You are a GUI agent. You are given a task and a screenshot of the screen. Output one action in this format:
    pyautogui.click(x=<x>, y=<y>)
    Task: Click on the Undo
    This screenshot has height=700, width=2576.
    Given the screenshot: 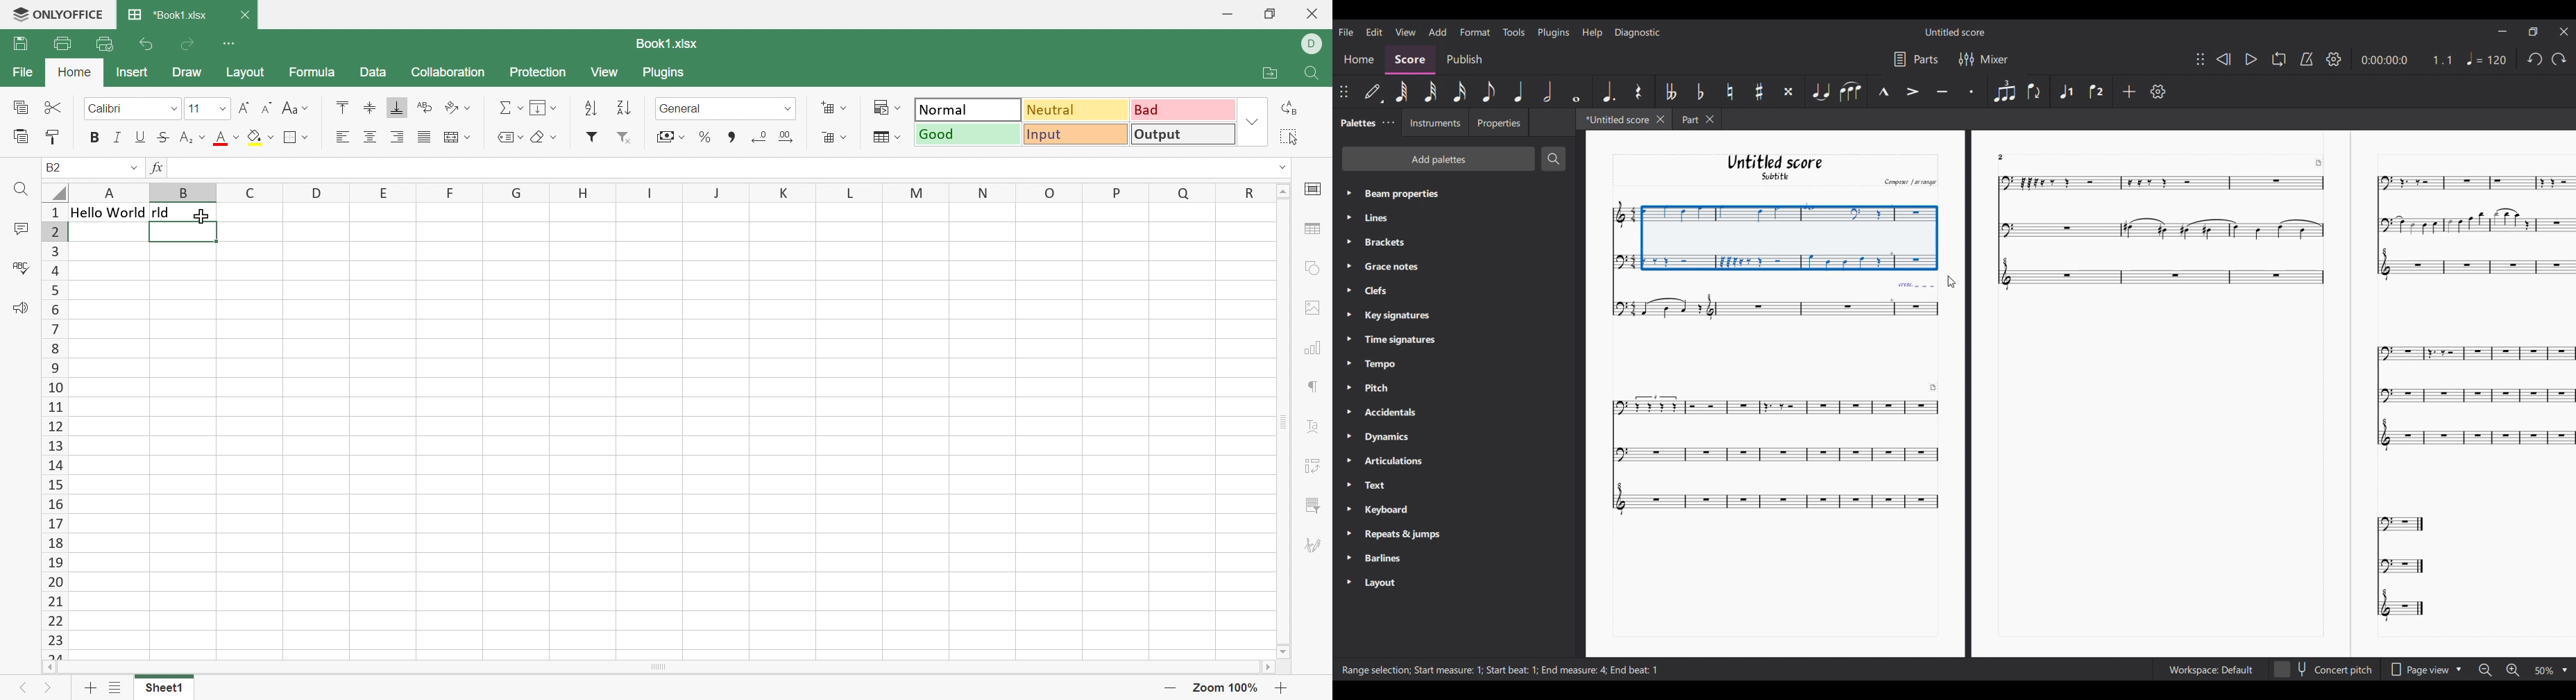 What is the action you would take?
    pyautogui.click(x=2559, y=62)
    